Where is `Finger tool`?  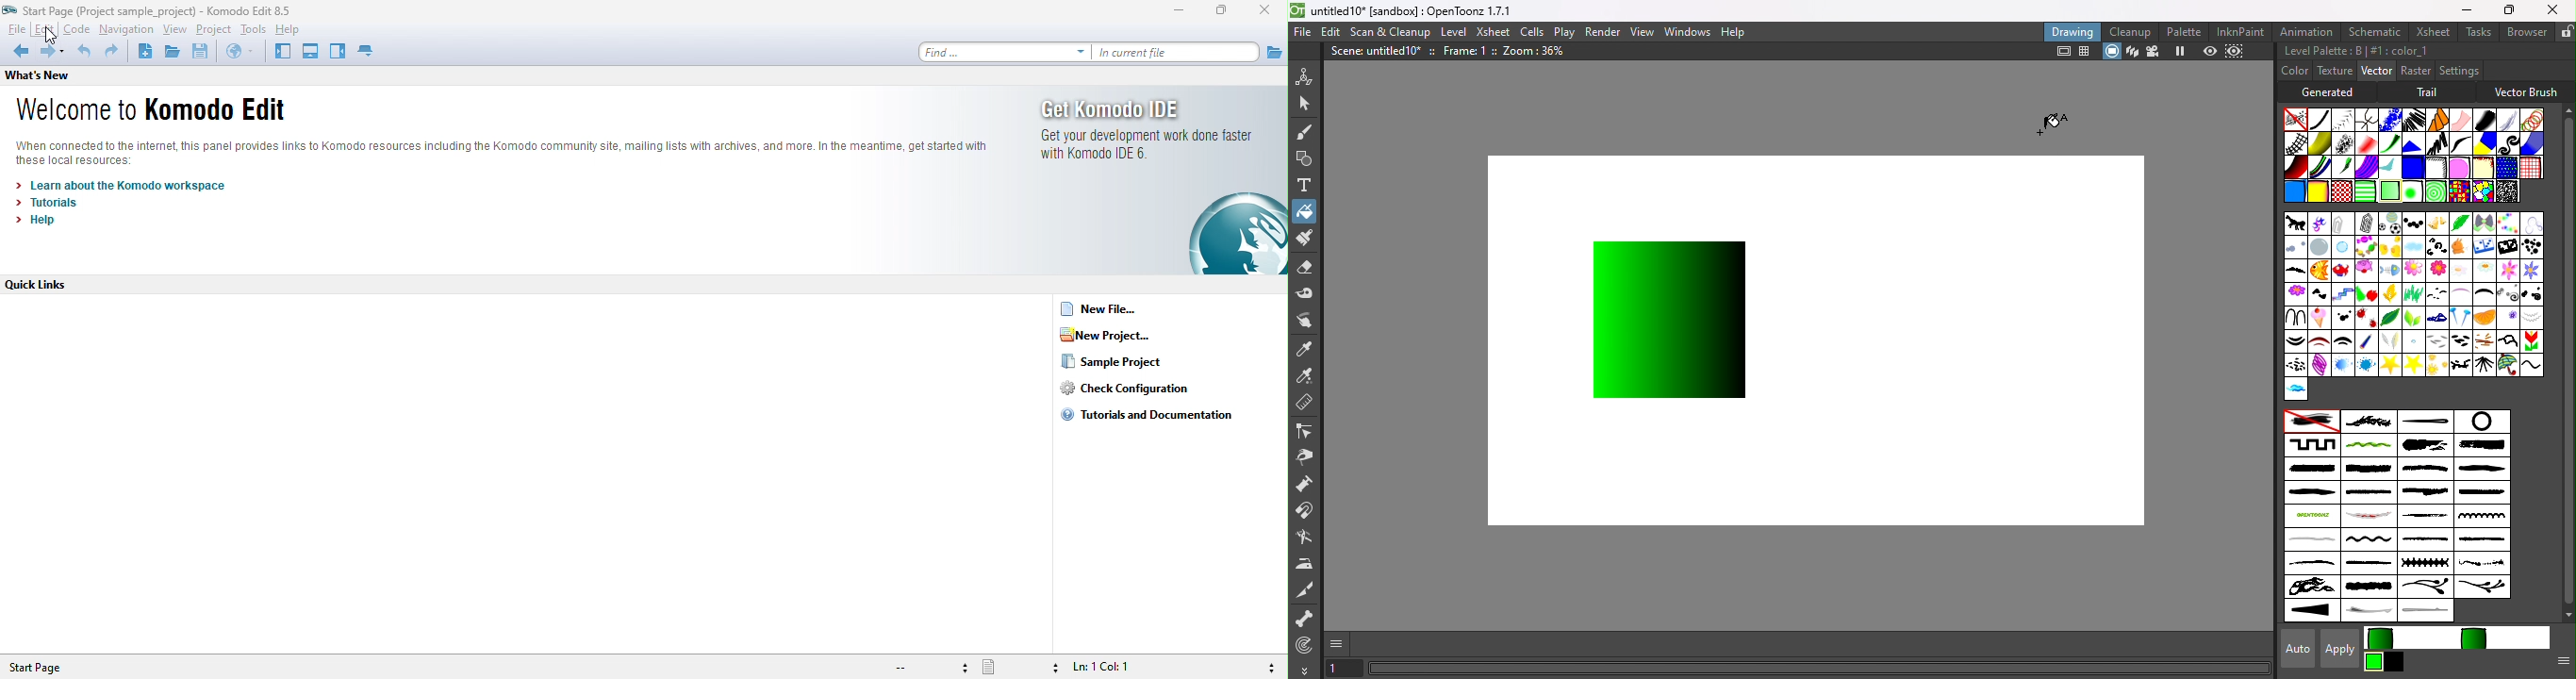
Finger tool is located at coordinates (1309, 322).